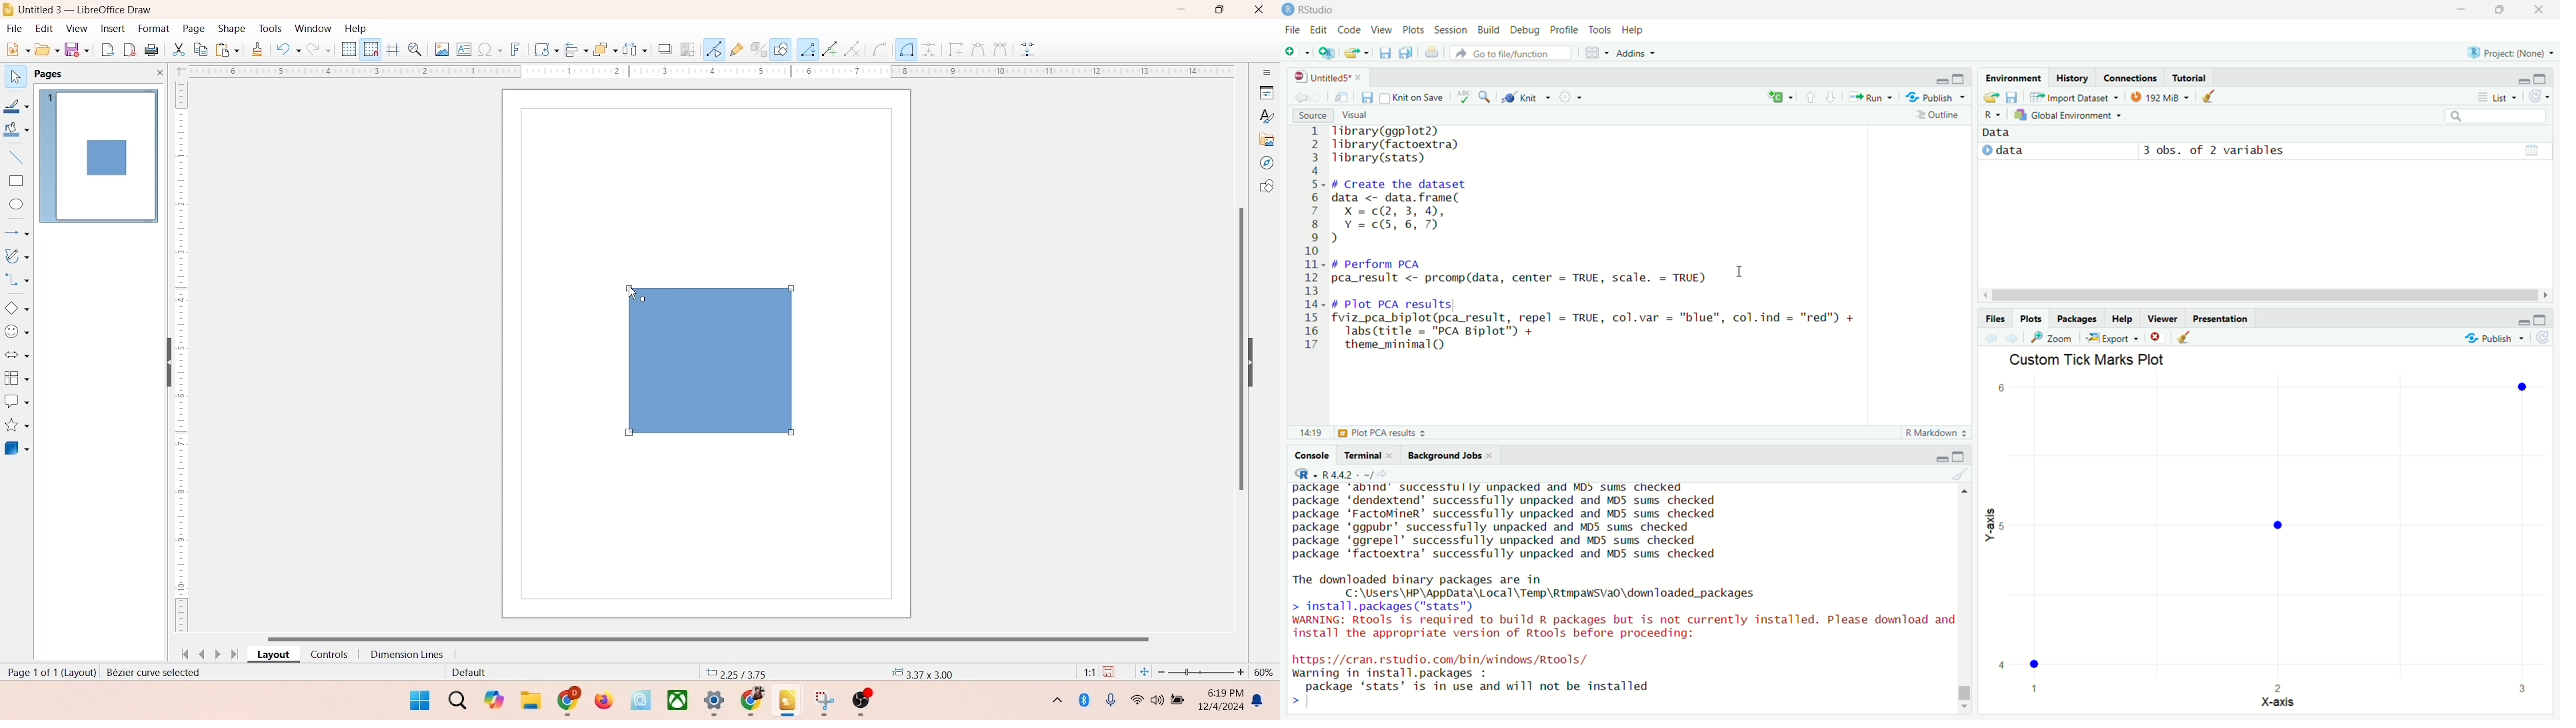 The image size is (2576, 728). Describe the element at coordinates (807, 48) in the screenshot. I see `Line tool` at that location.